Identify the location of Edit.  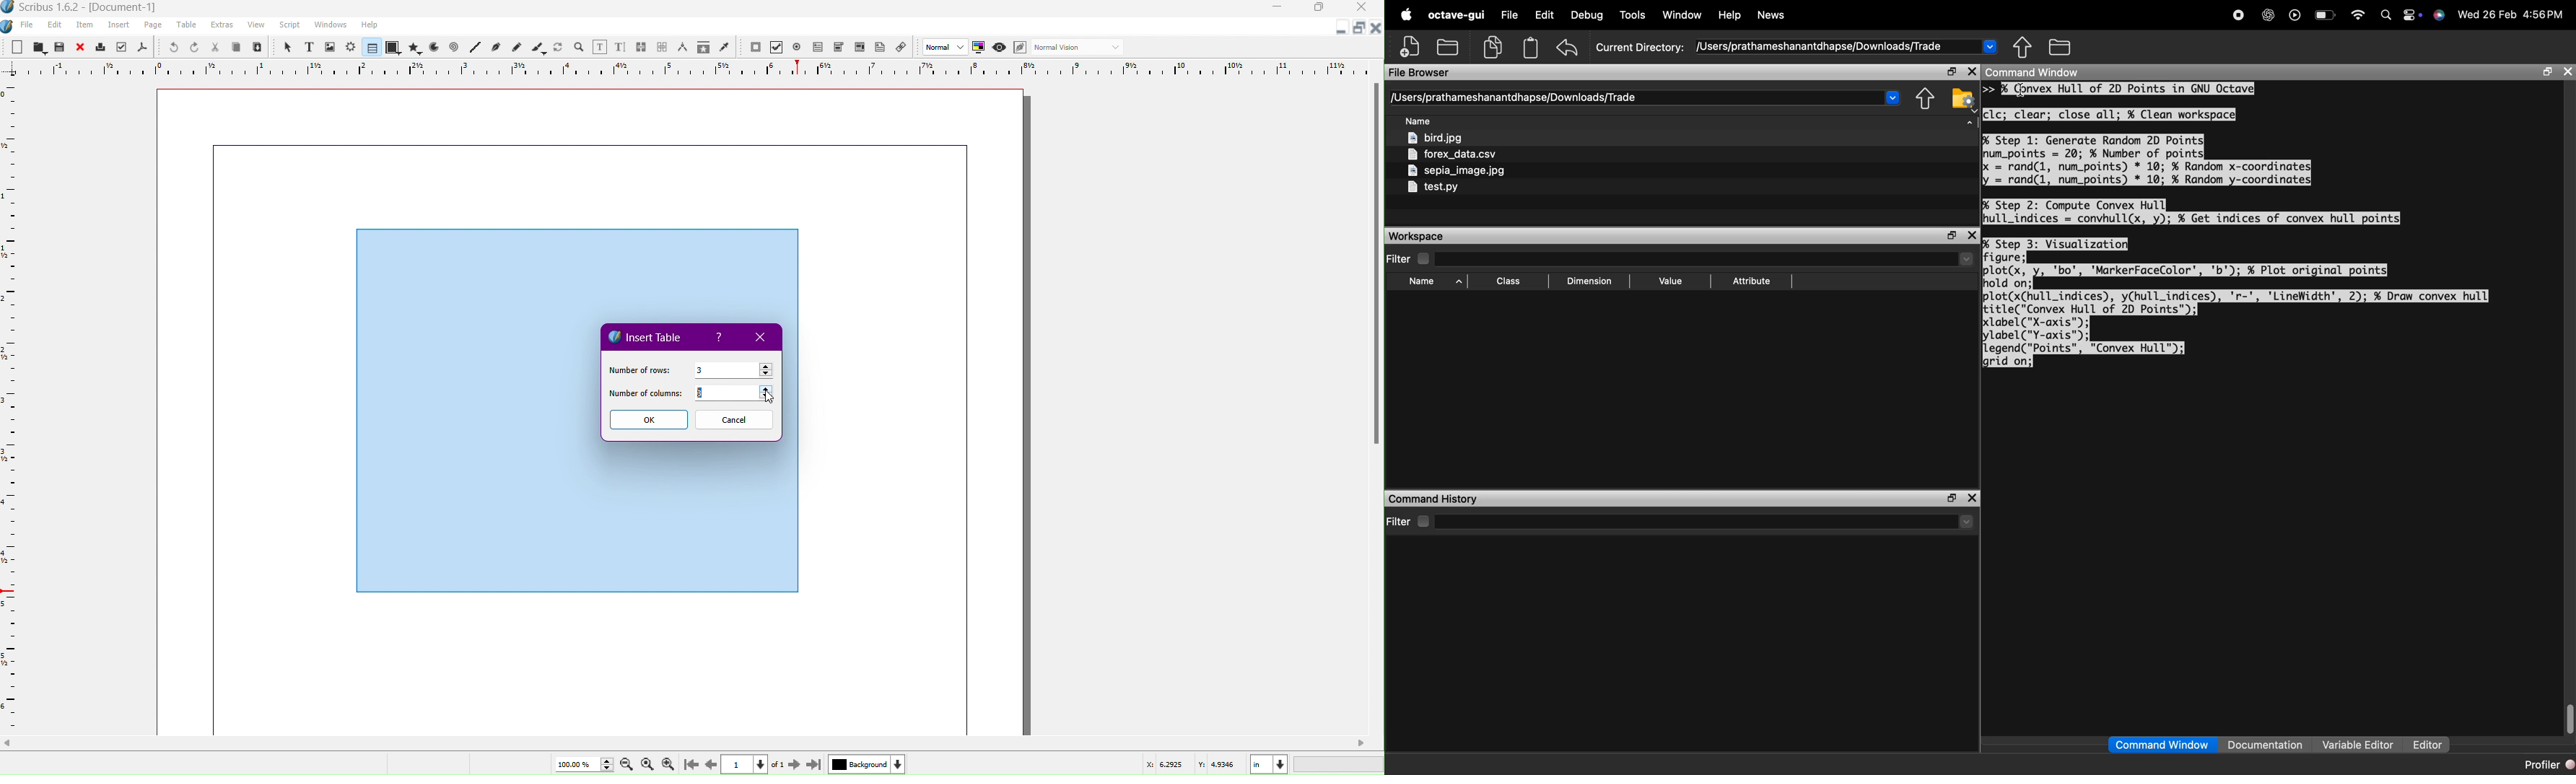
(54, 25).